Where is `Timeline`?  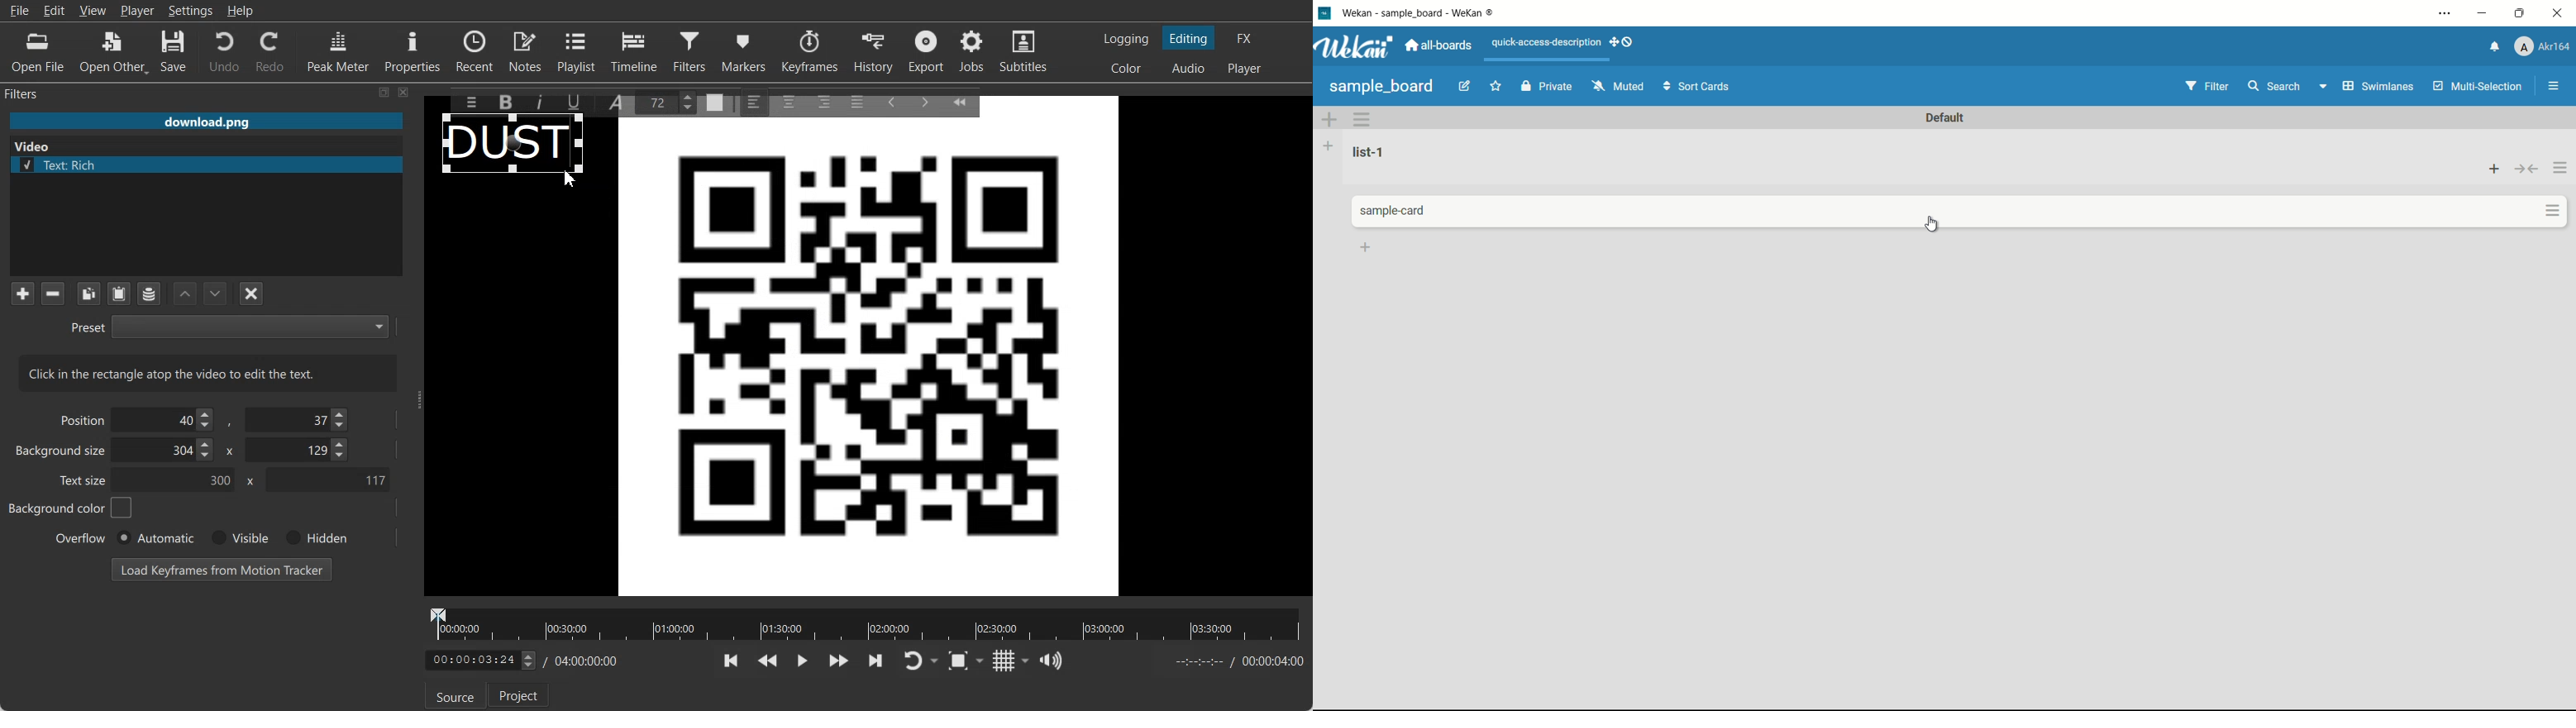
Timeline is located at coordinates (635, 50).